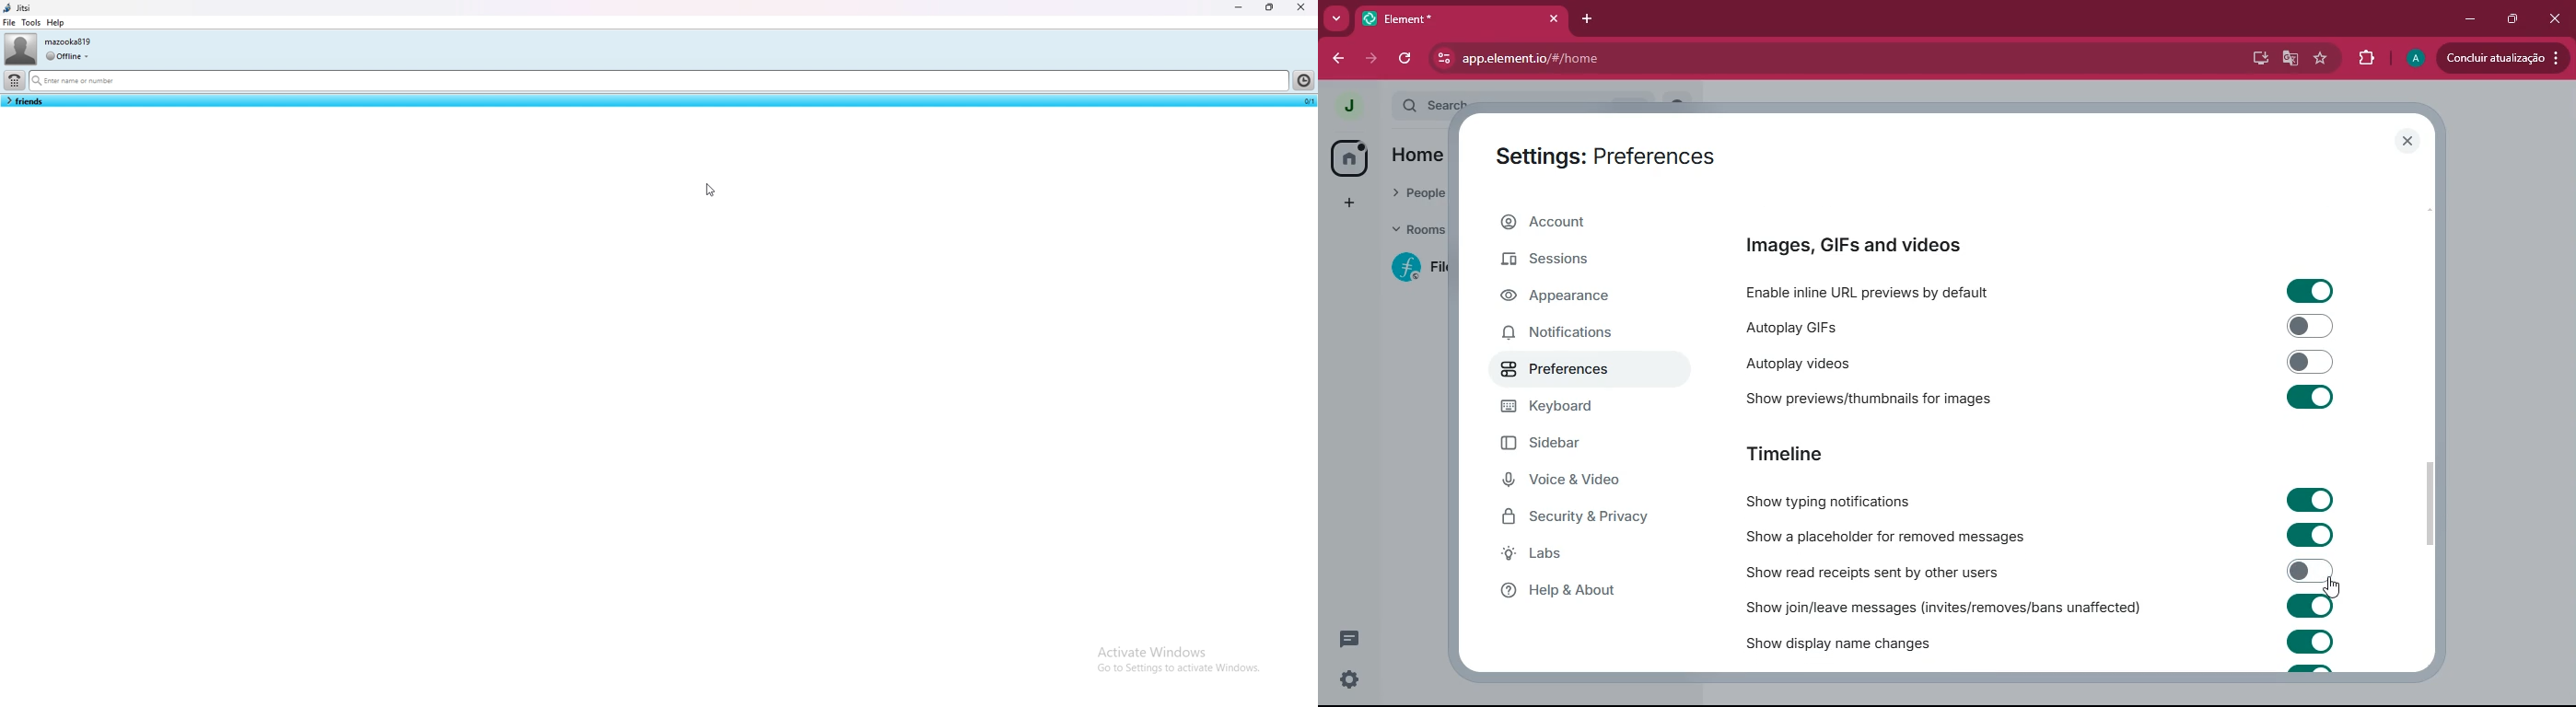 This screenshot has height=728, width=2576. What do you see at coordinates (2432, 504) in the screenshot?
I see `scroll bar` at bounding box center [2432, 504].